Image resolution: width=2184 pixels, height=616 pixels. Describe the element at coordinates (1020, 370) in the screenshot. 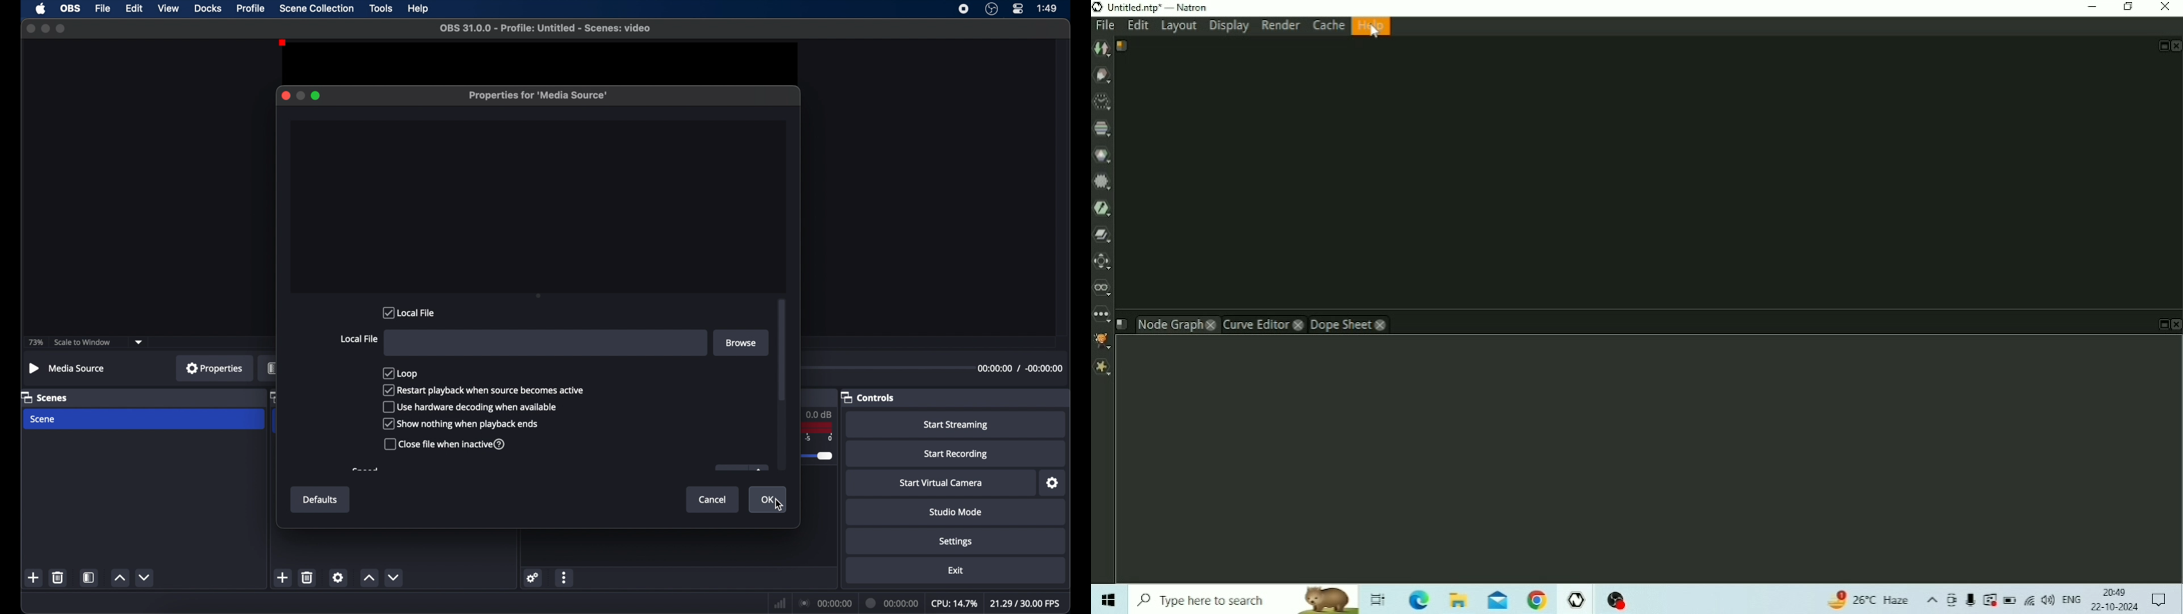

I see `timestamp` at that location.